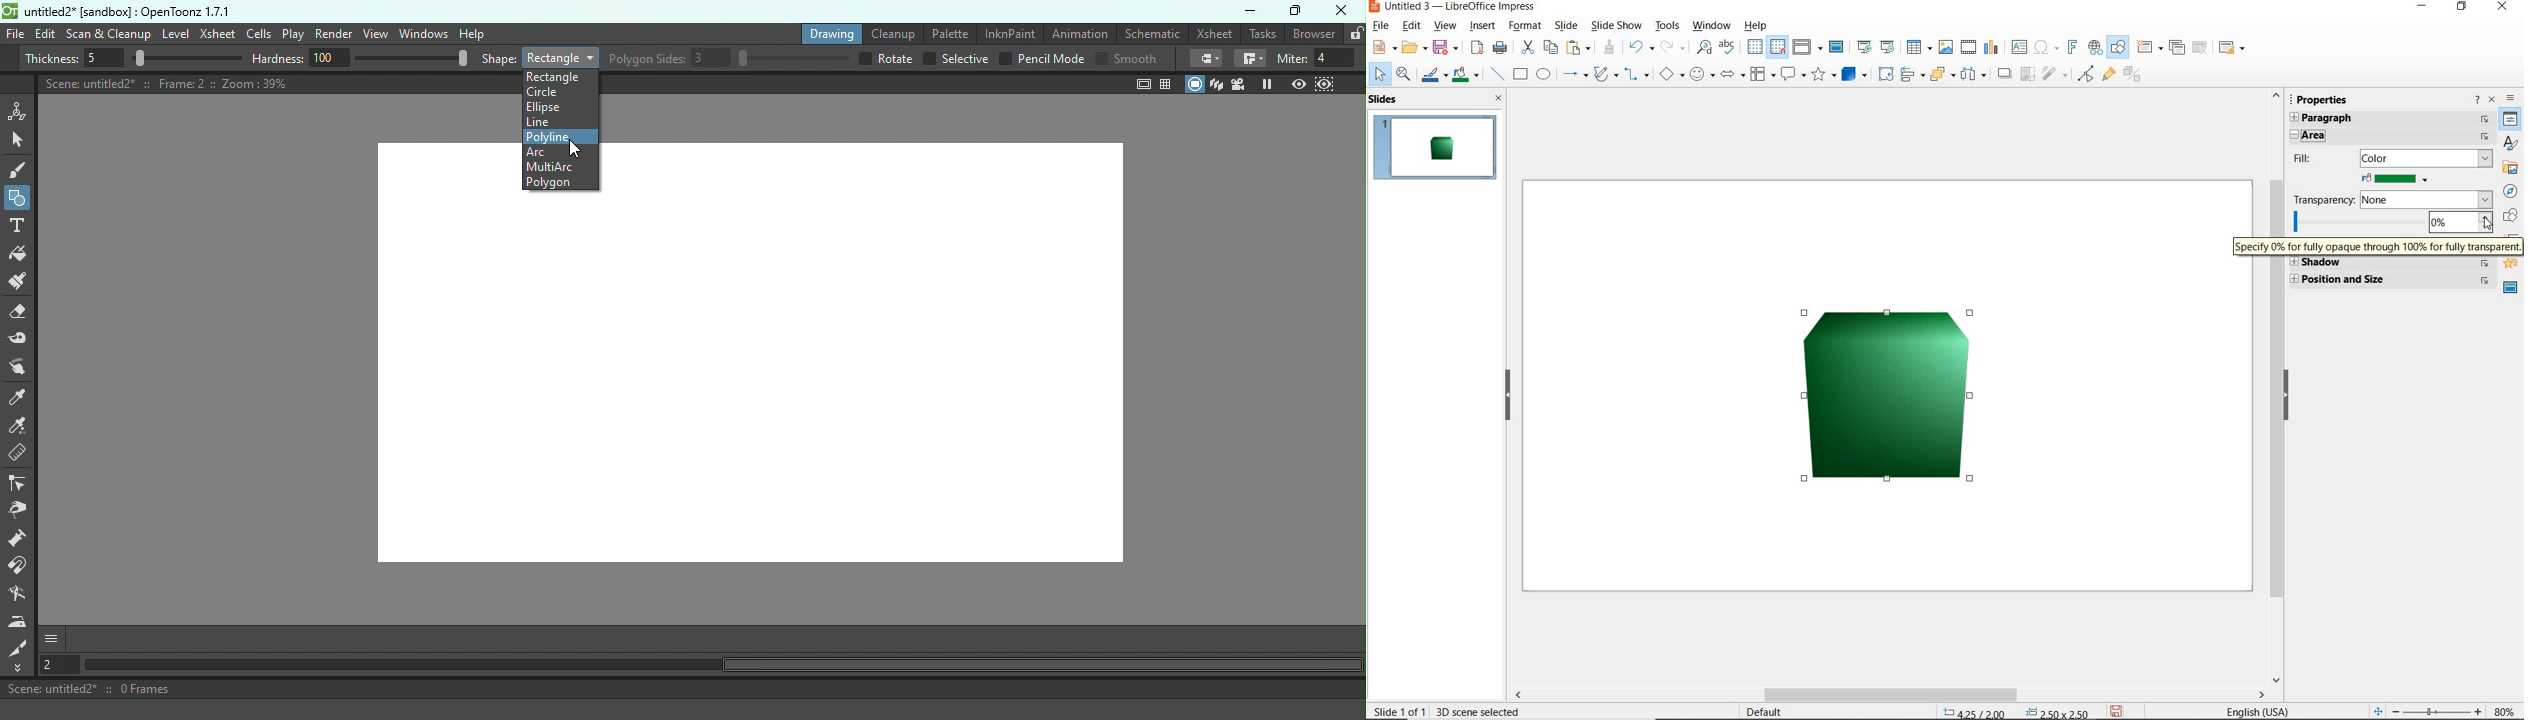  Describe the element at coordinates (1763, 74) in the screenshot. I see `flowchart` at that location.